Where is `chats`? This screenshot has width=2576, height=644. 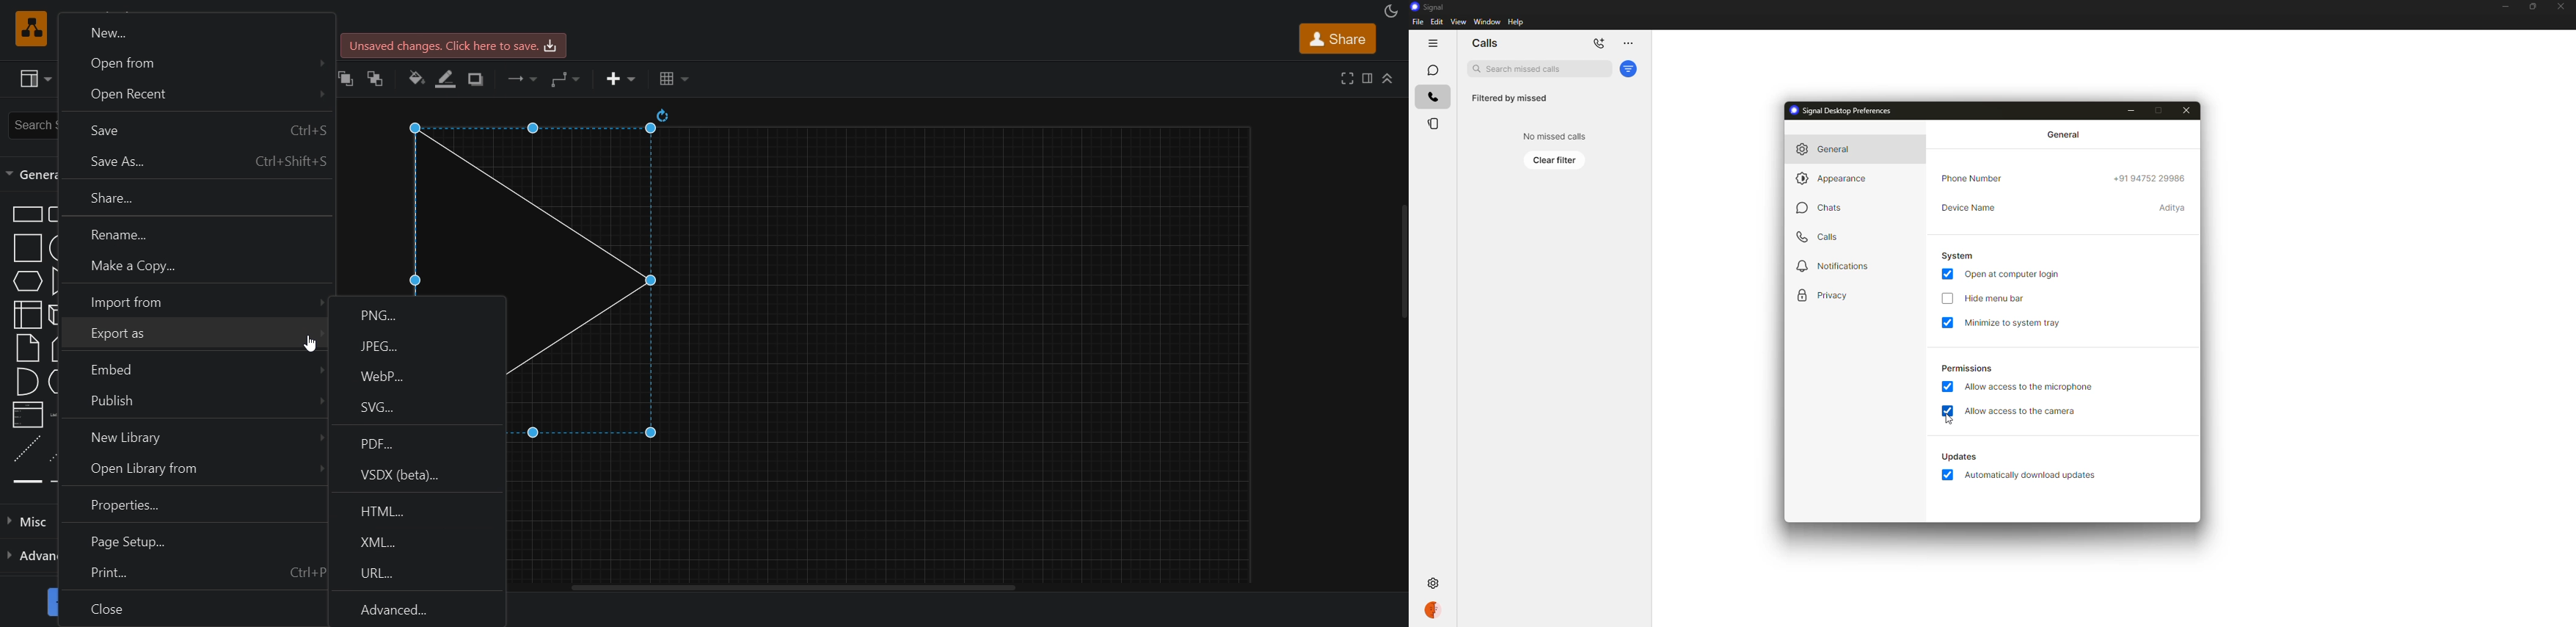
chats is located at coordinates (1820, 207).